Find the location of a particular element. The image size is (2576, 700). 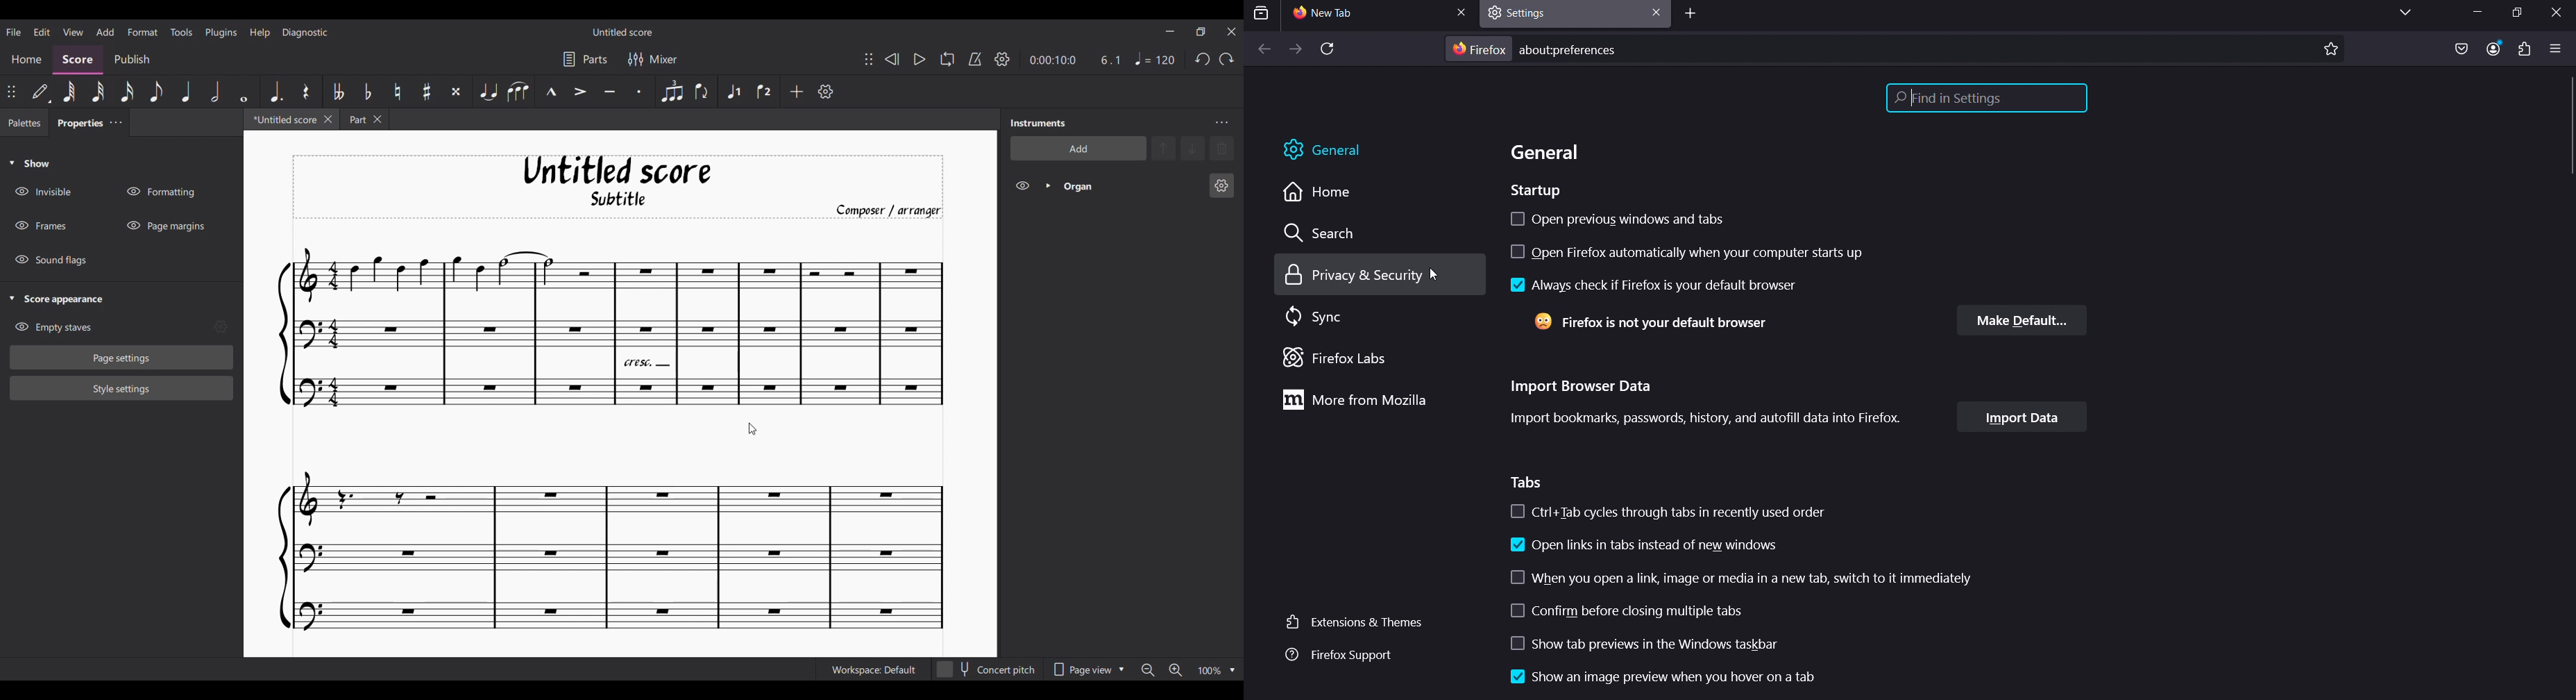

make default is located at coordinates (2023, 321).